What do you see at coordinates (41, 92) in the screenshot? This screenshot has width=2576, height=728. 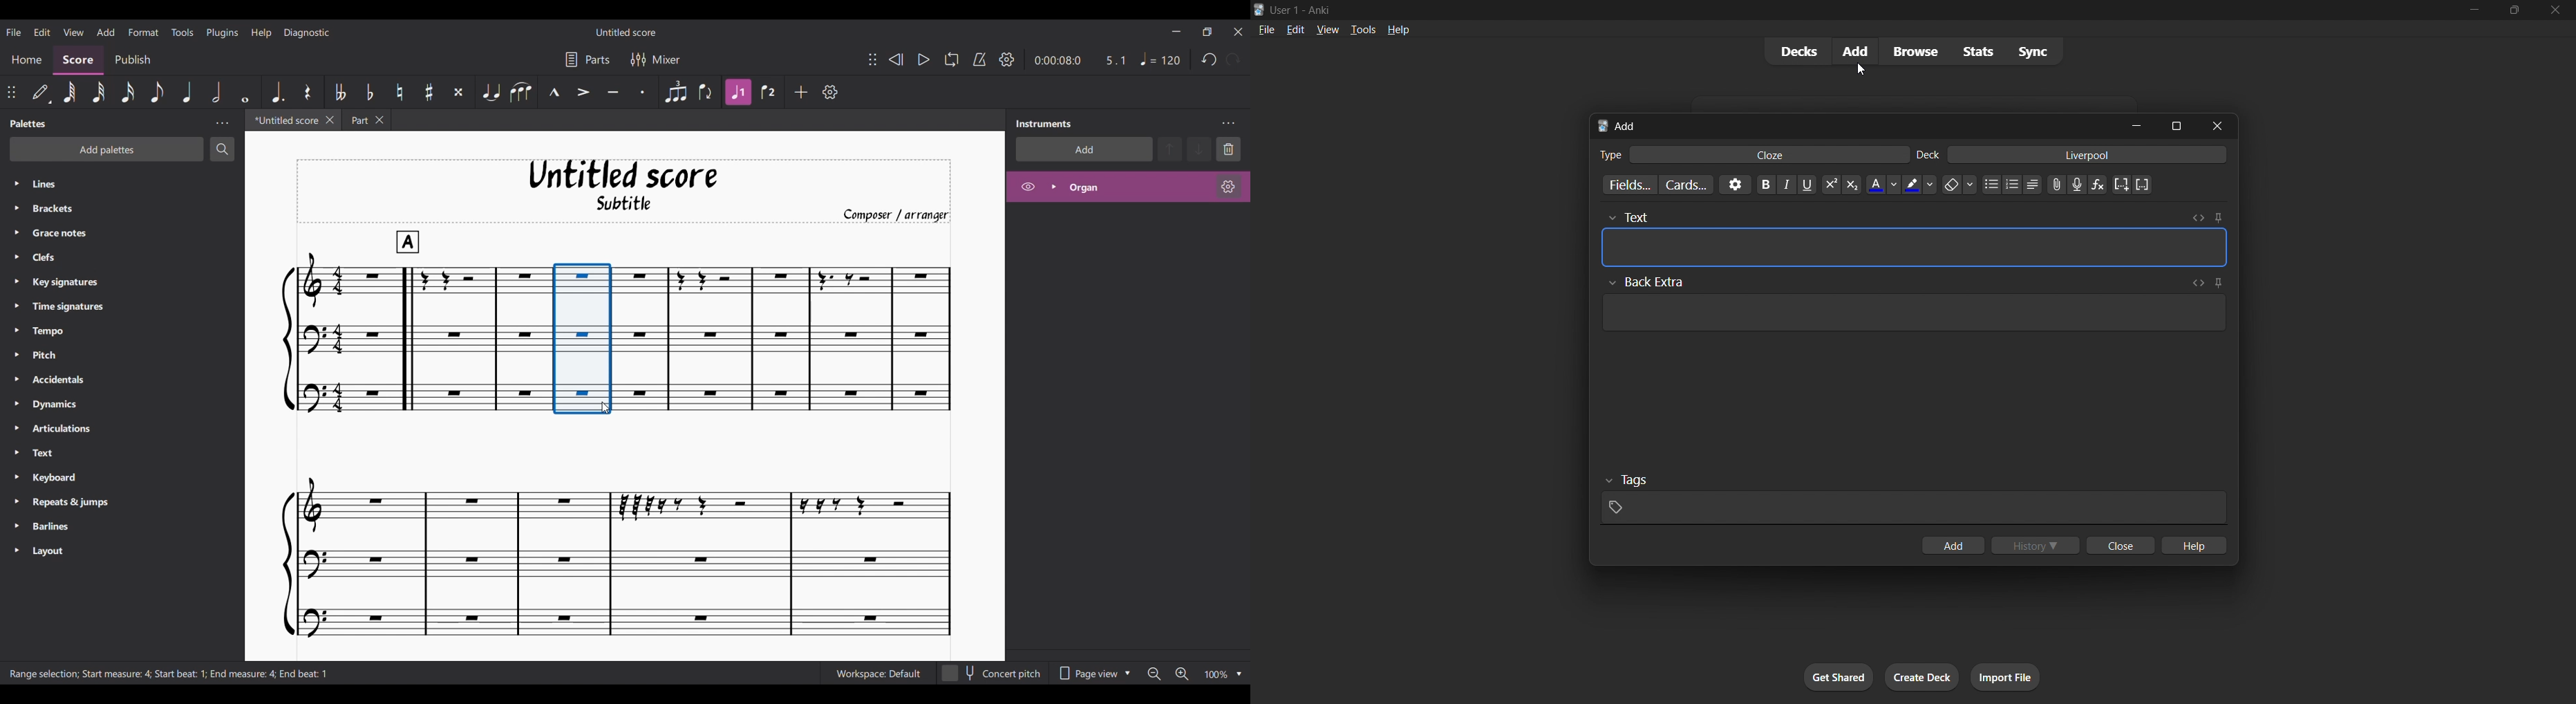 I see `Default` at bounding box center [41, 92].